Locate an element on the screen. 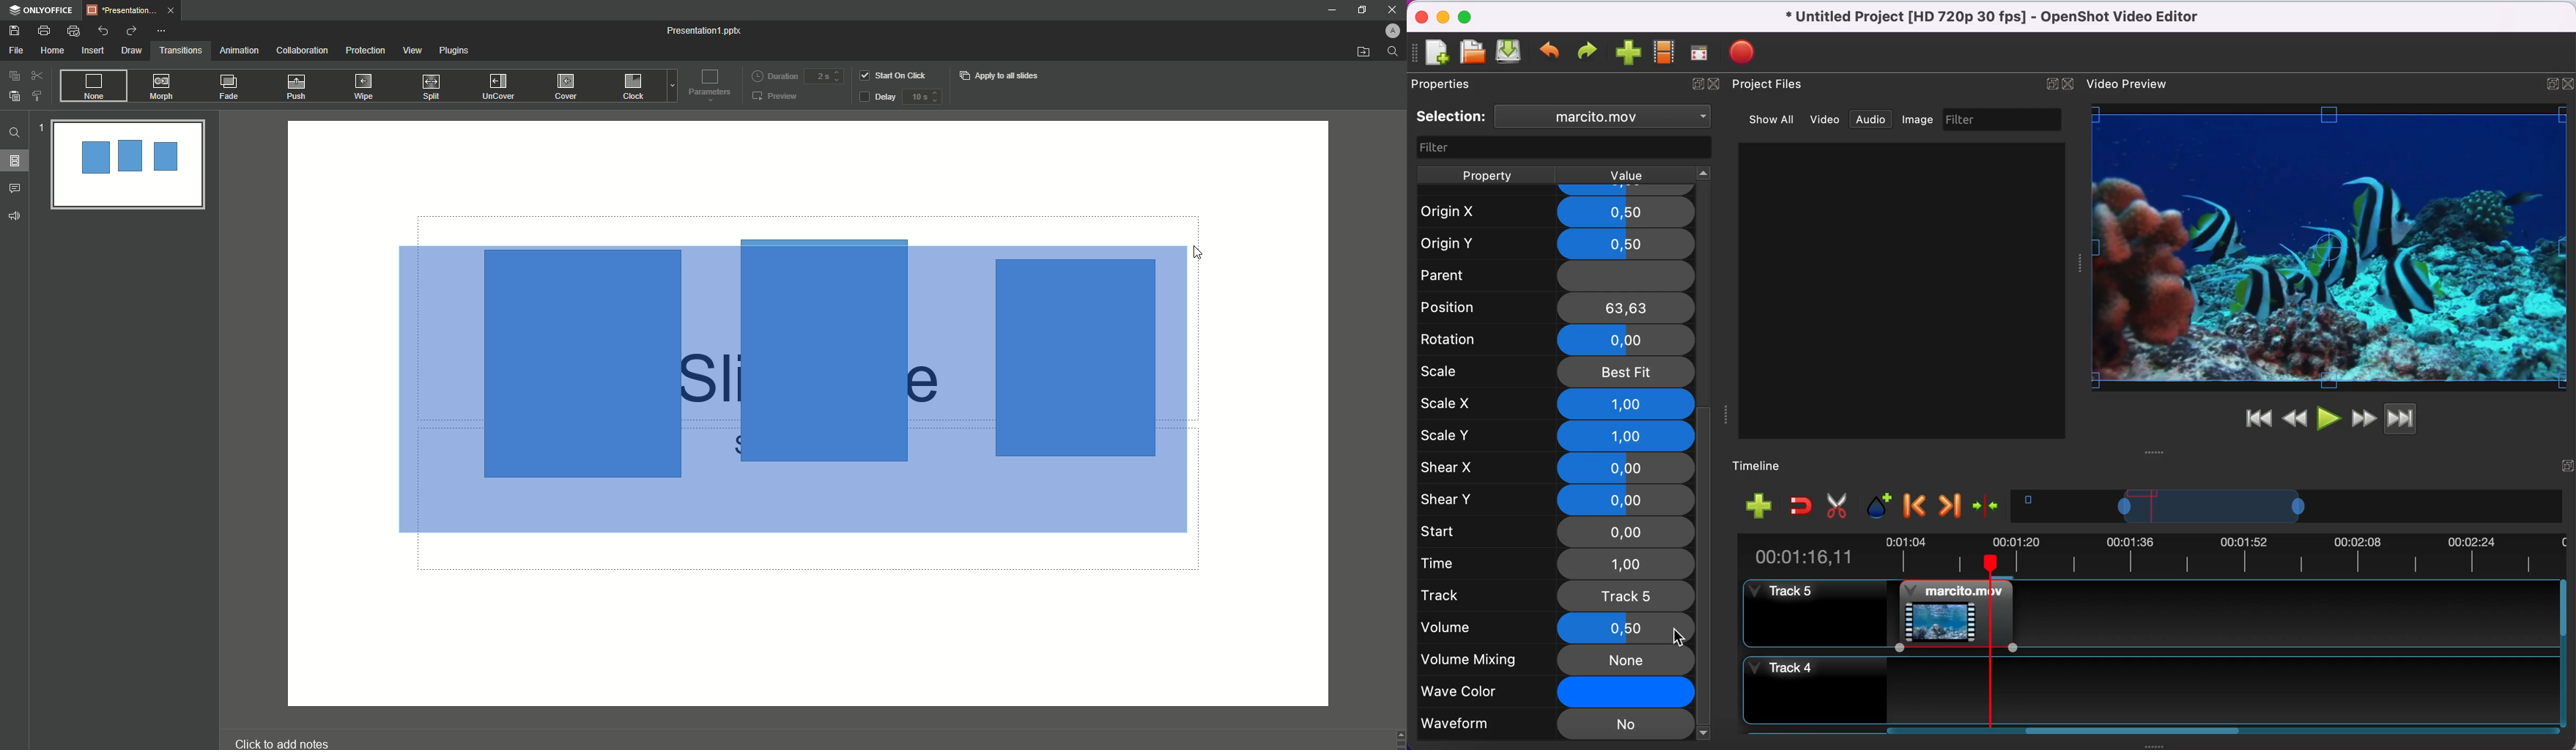 The width and height of the screenshot is (2576, 756). Slide Preview is located at coordinates (125, 166).